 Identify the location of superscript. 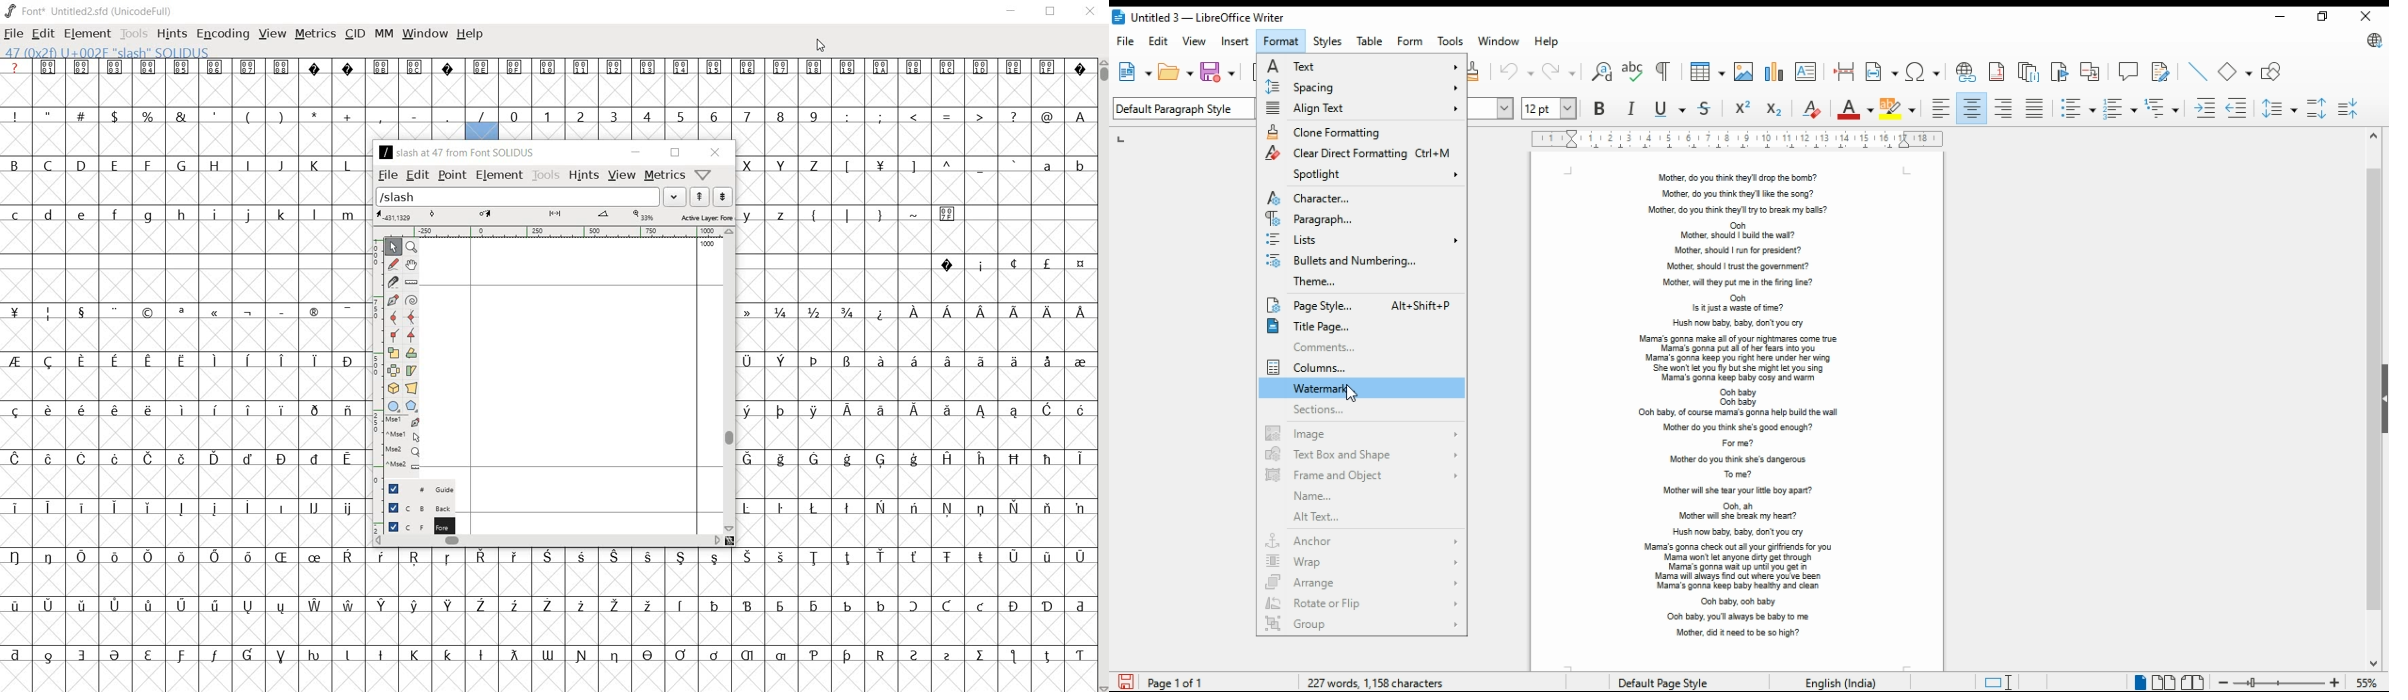
(1742, 108).